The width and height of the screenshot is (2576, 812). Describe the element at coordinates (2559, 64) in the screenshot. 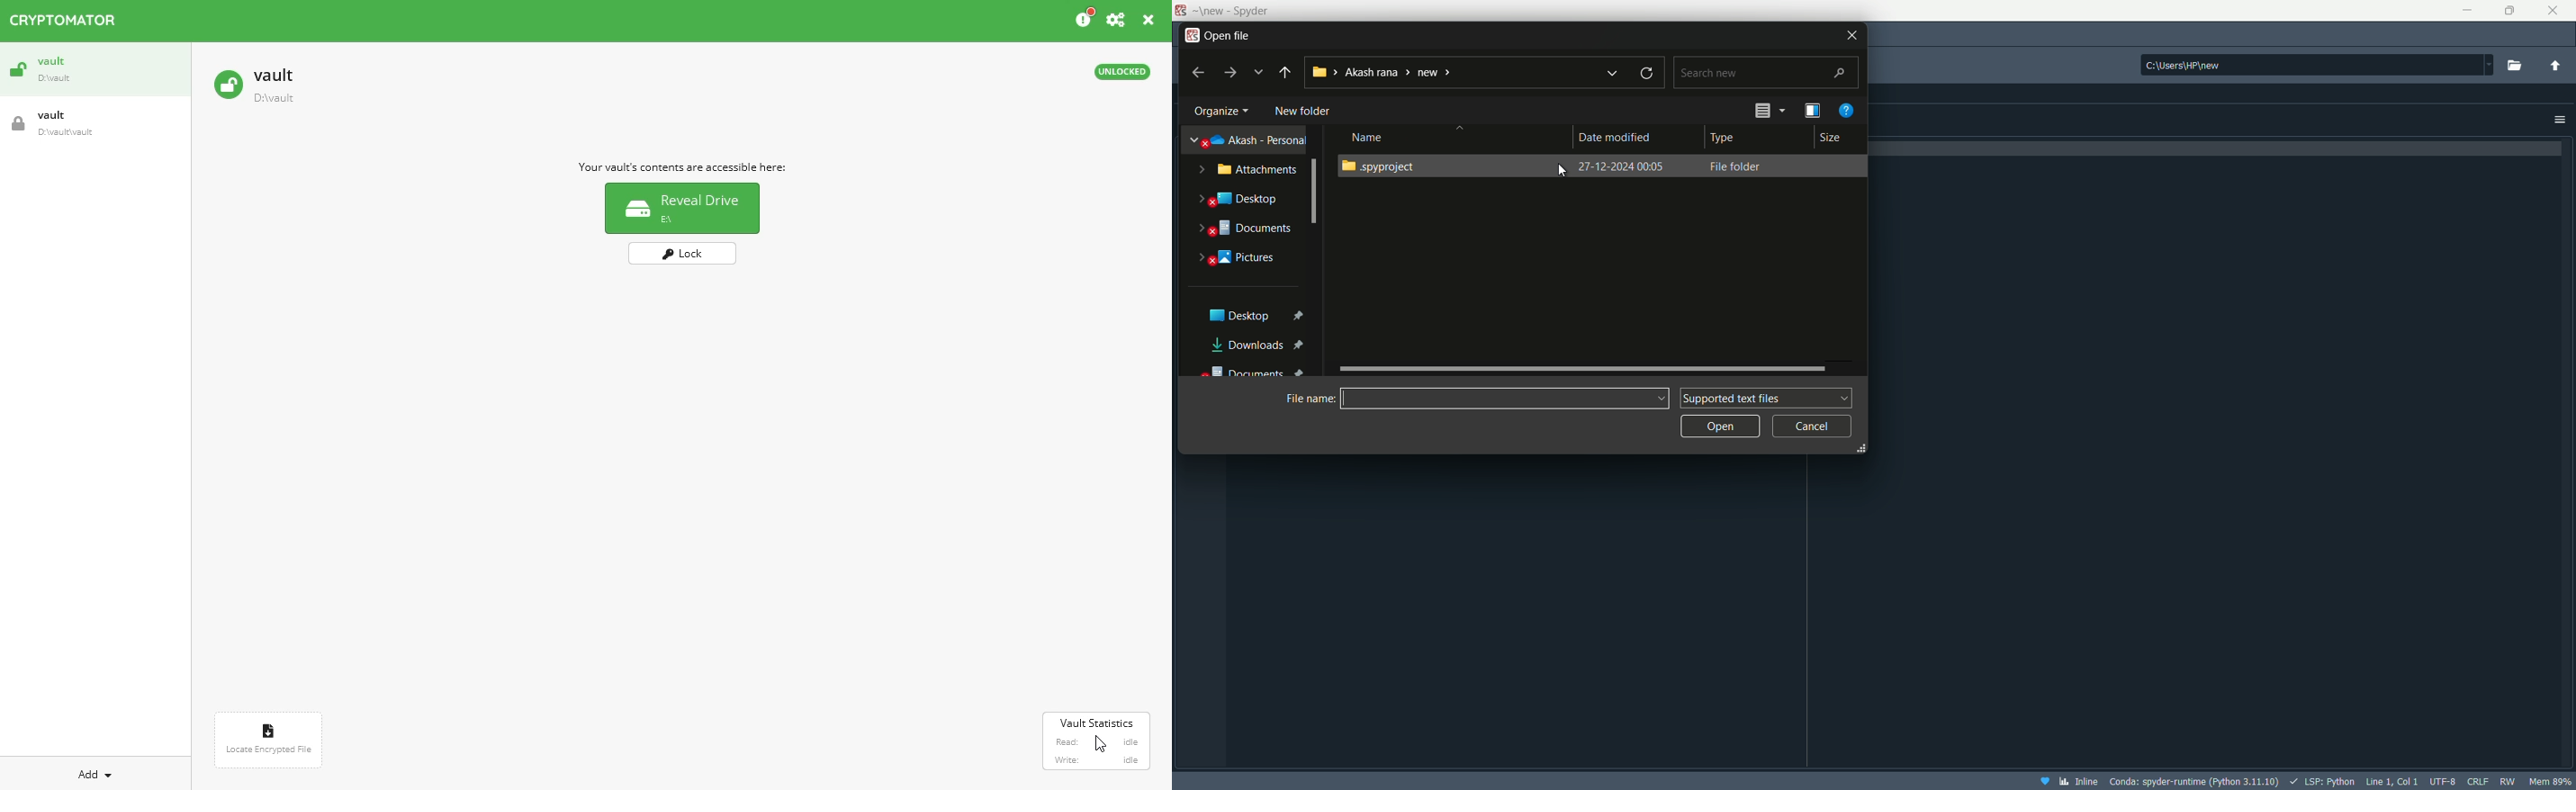

I see `change to parent directory` at that location.